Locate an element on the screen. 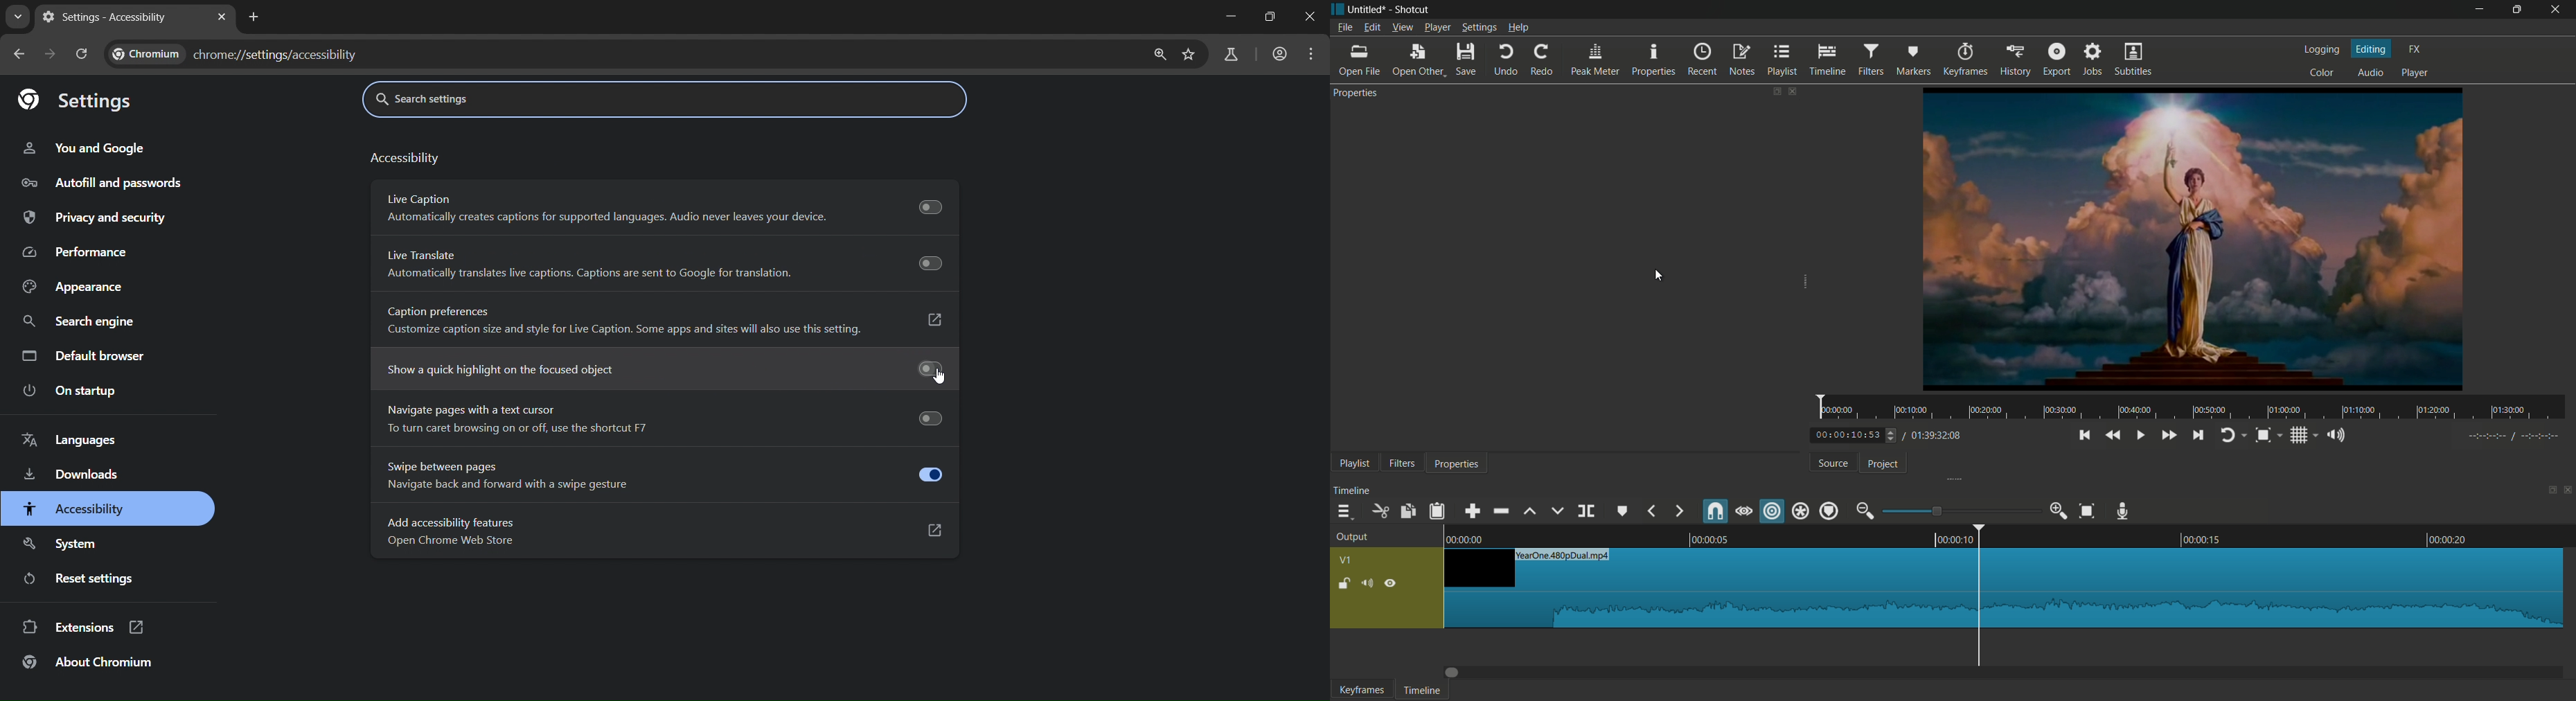 Image resolution: width=2576 pixels, height=728 pixels. recent is located at coordinates (1703, 58).